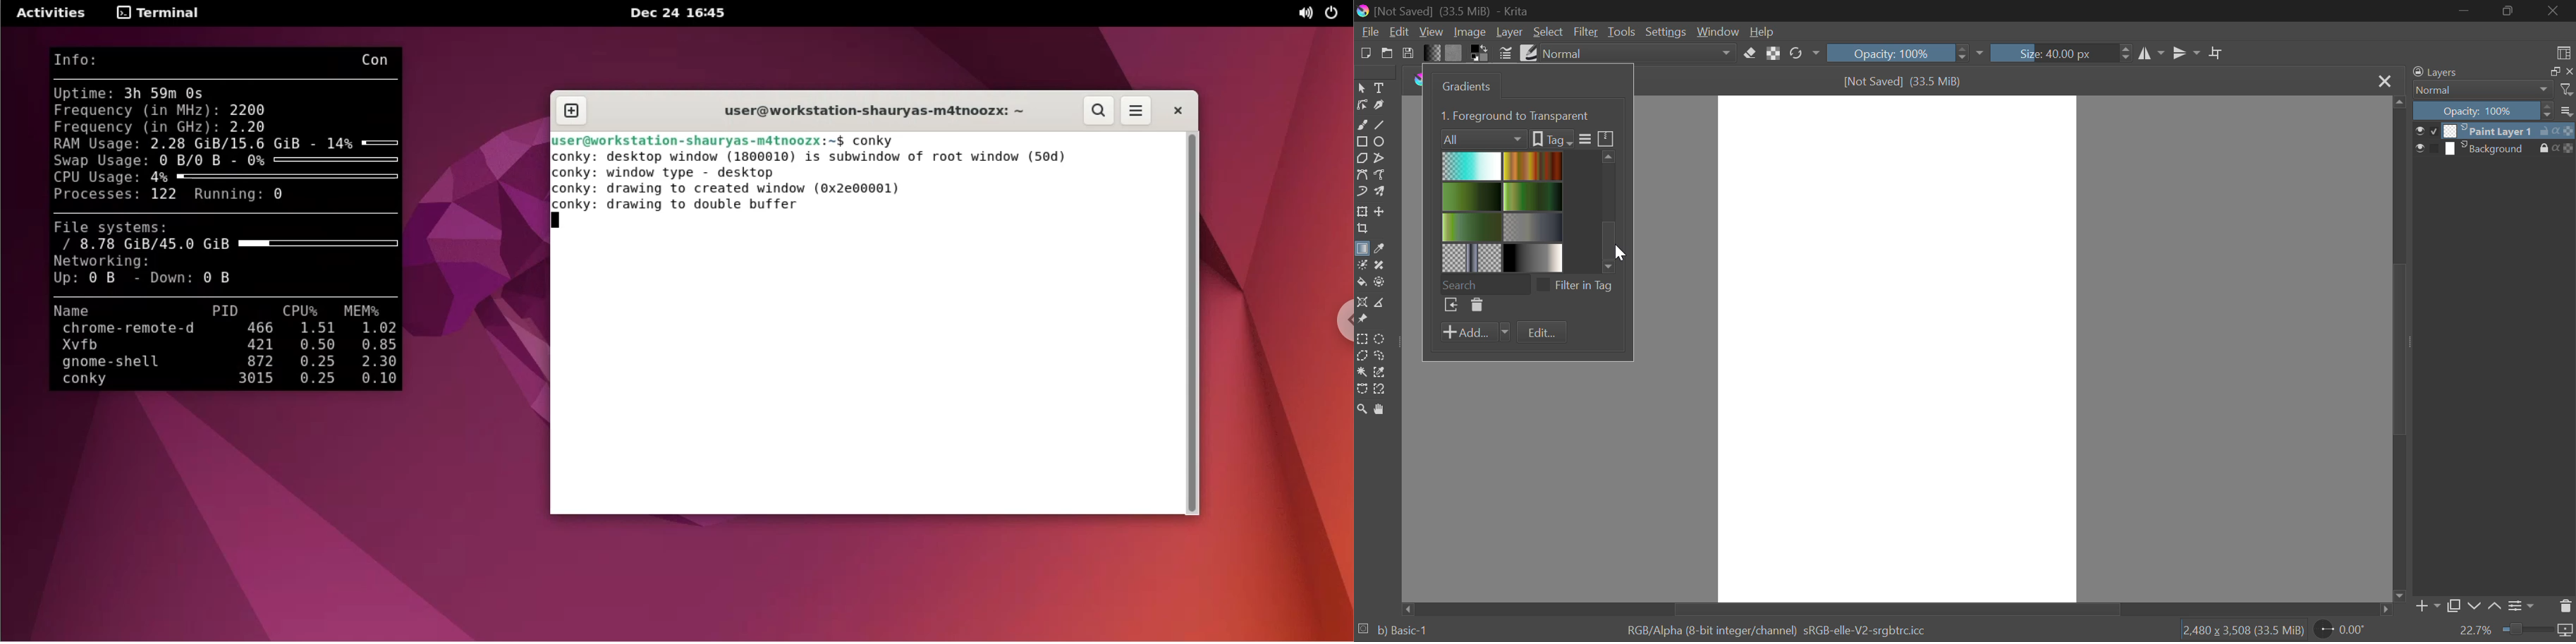  I want to click on Gradient 2, so click(1531, 165).